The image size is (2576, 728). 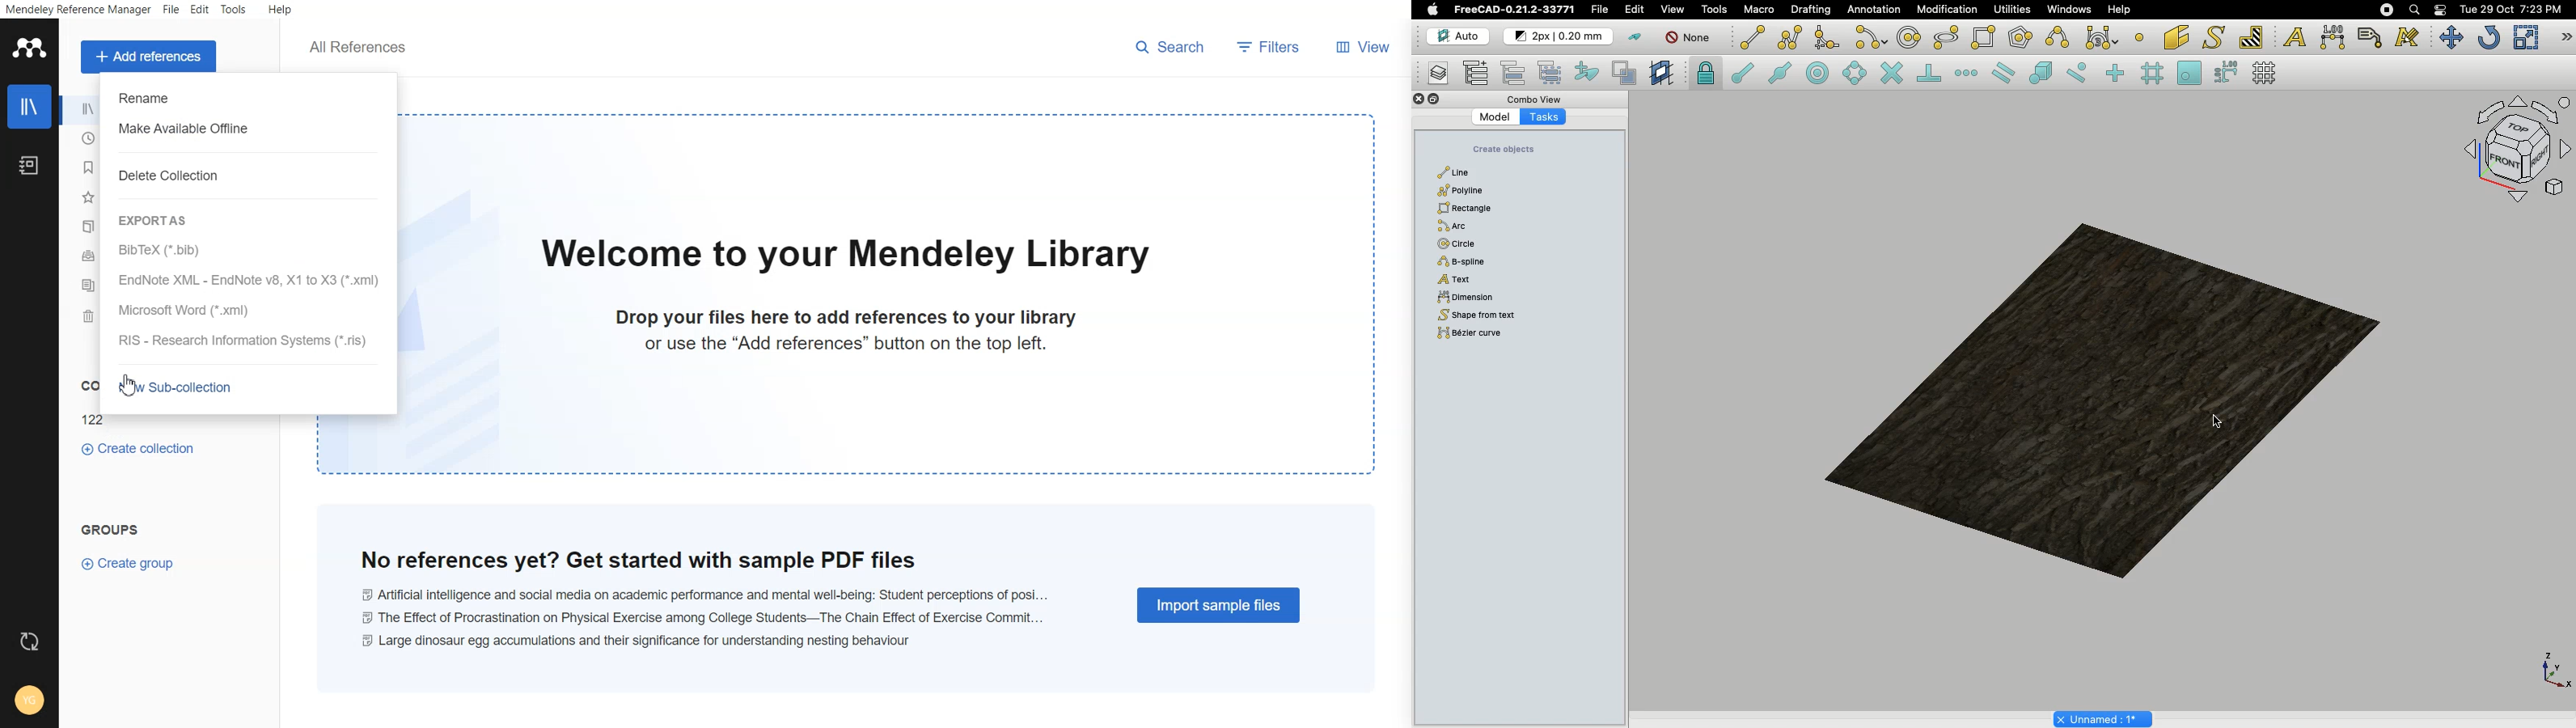 What do you see at coordinates (2076, 74) in the screenshot?
I see `Snap near` at bounding box center [2076, 74].